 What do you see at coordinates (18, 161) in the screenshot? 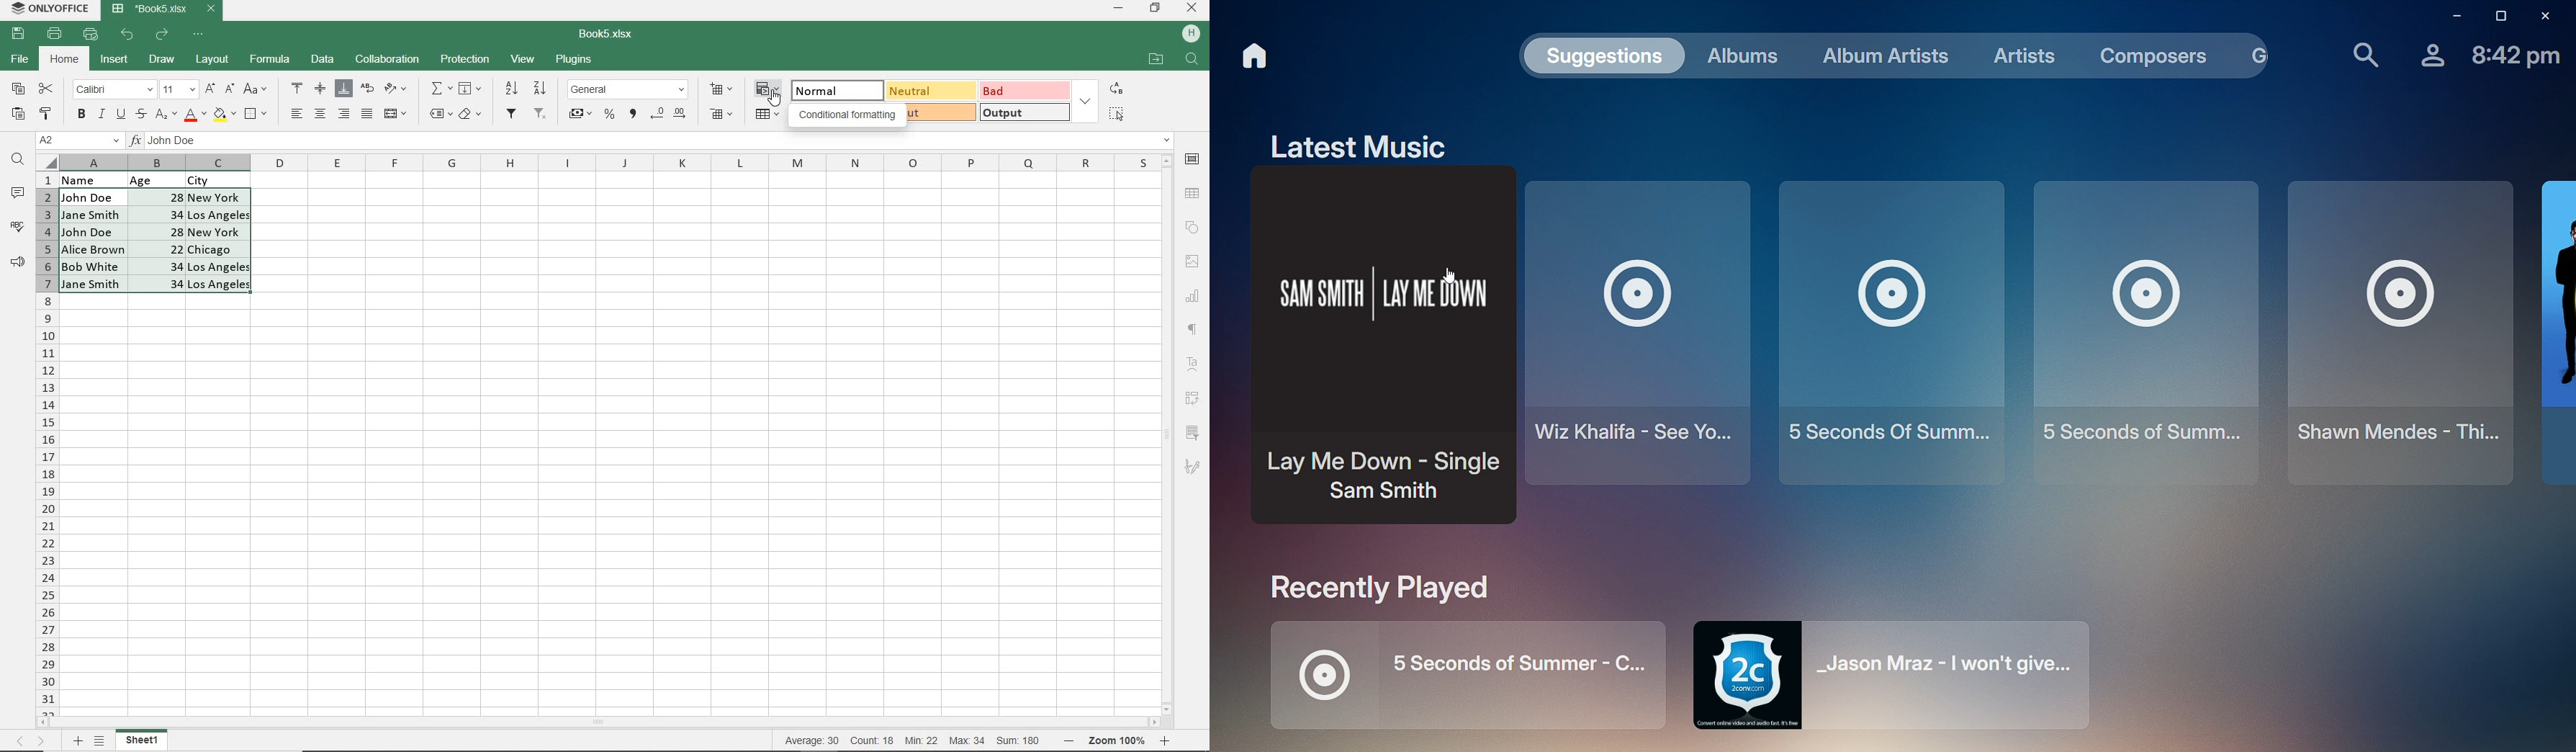
I see `FIND` at bounding box center [18, 161].